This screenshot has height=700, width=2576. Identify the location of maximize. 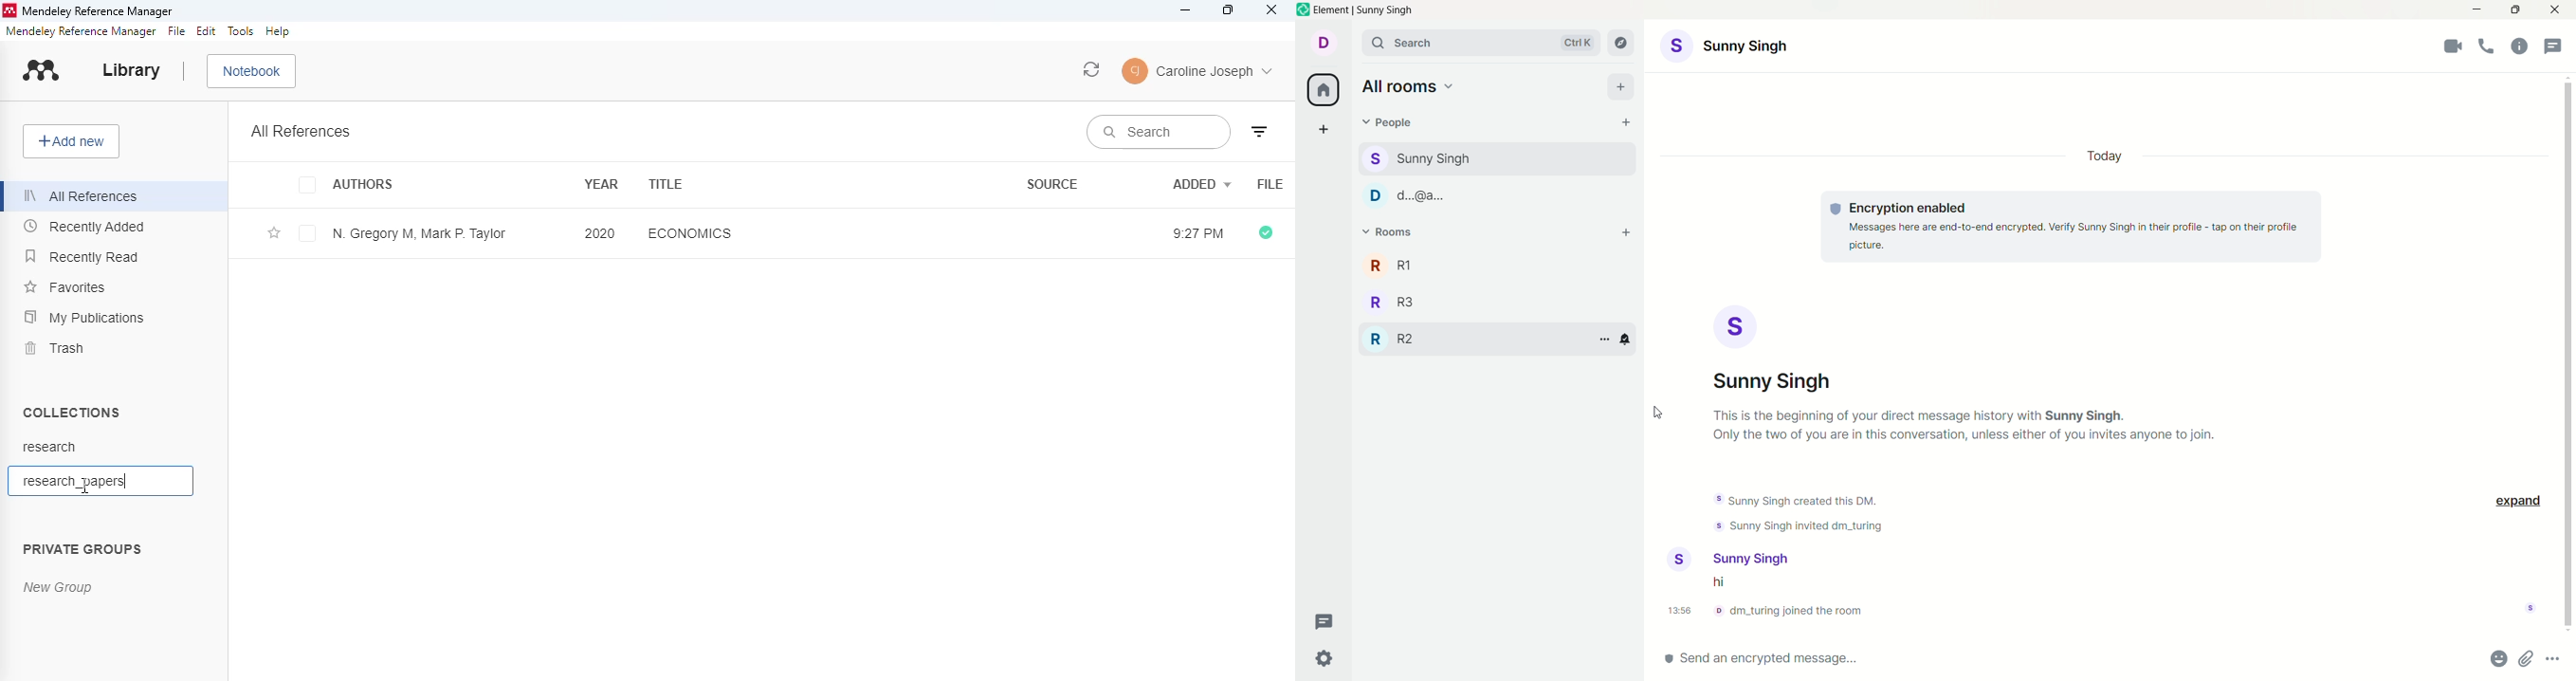
(1229, 10).